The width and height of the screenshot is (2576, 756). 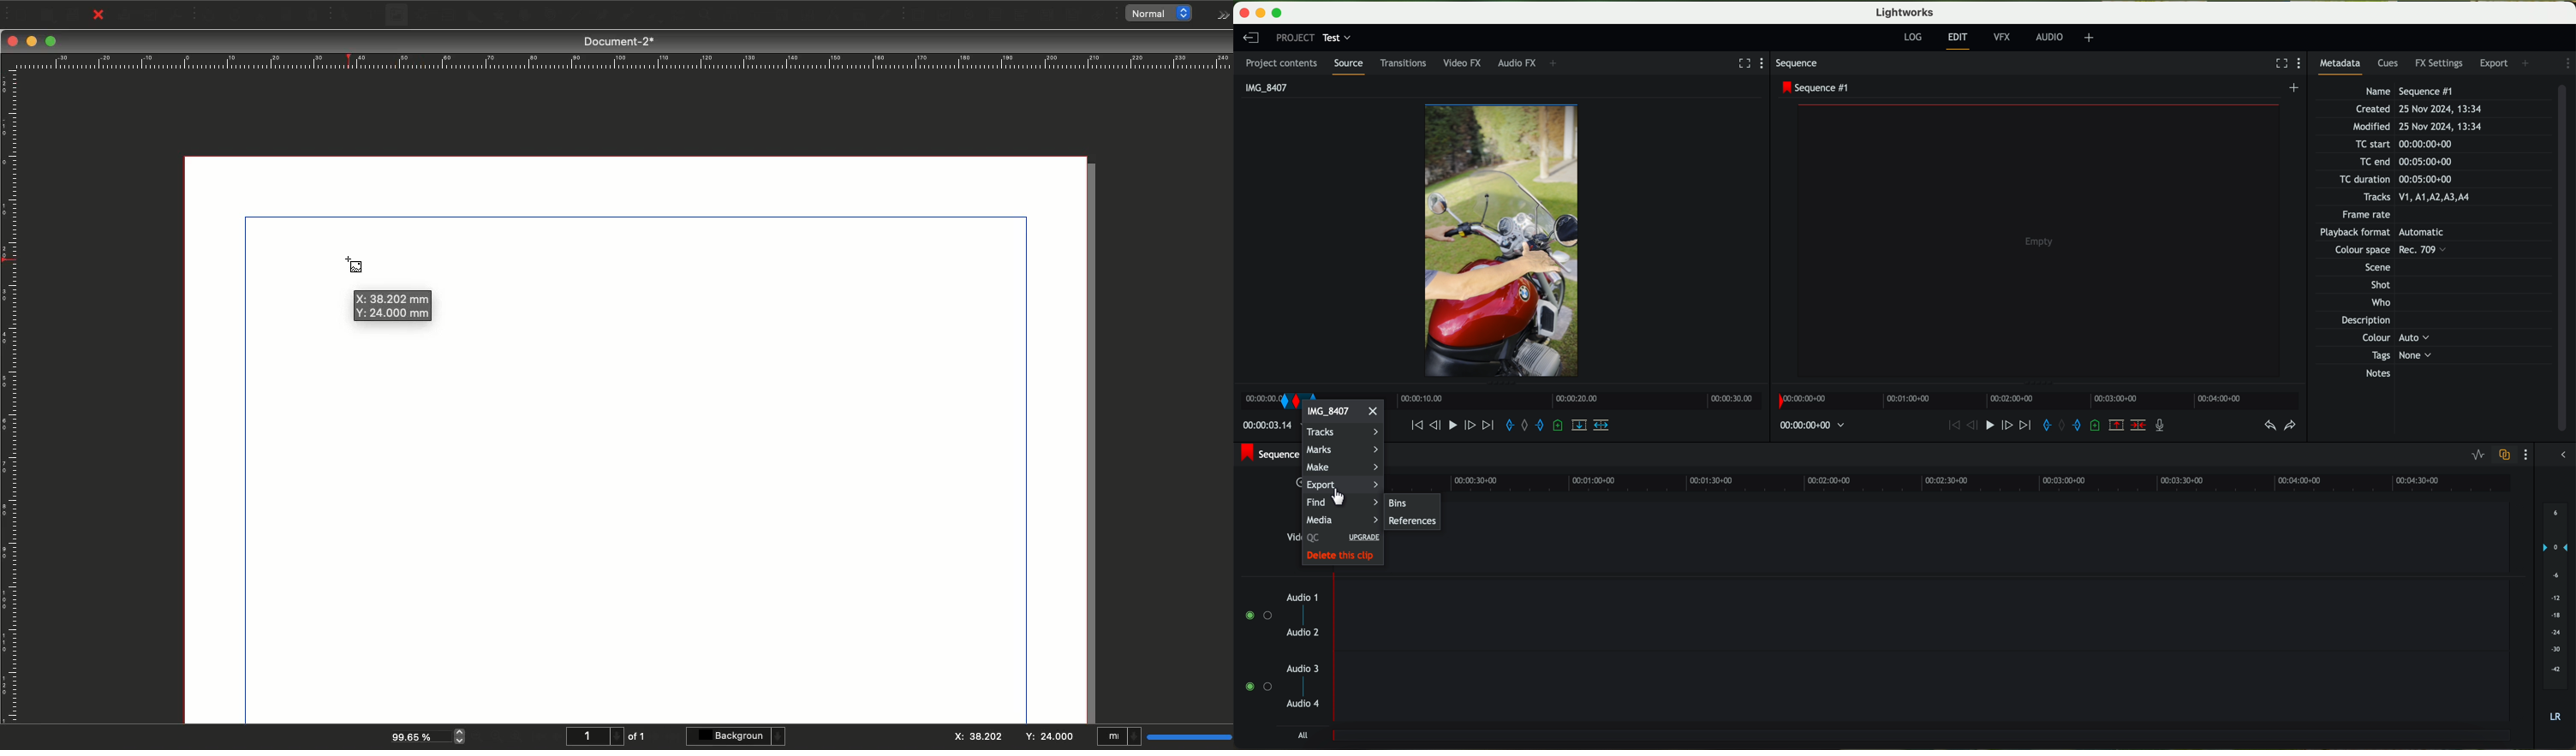 What do you see at coordinates (2043, 425) in the screenshot?
I see `add an in mark` at bounding box center [2043, 425].